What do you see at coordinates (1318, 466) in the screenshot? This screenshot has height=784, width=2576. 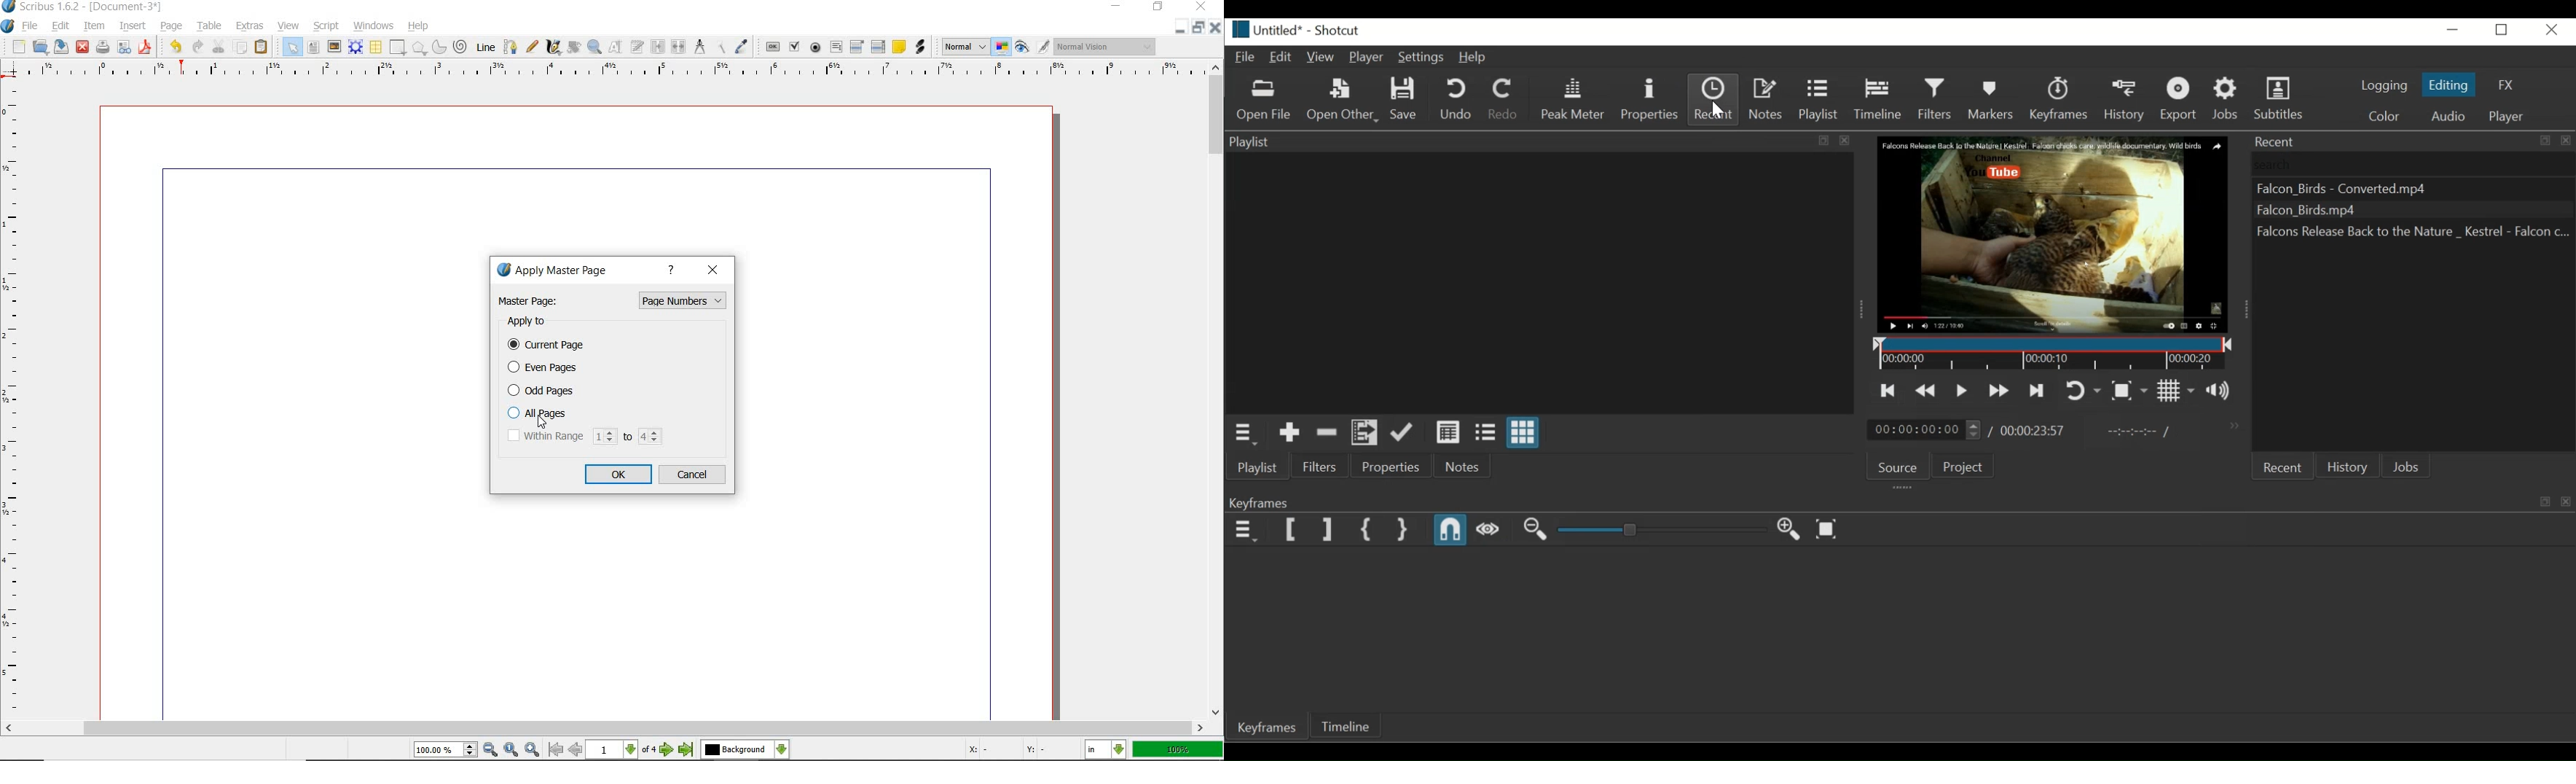 I see `Files` at bounding box center [1318, 466].